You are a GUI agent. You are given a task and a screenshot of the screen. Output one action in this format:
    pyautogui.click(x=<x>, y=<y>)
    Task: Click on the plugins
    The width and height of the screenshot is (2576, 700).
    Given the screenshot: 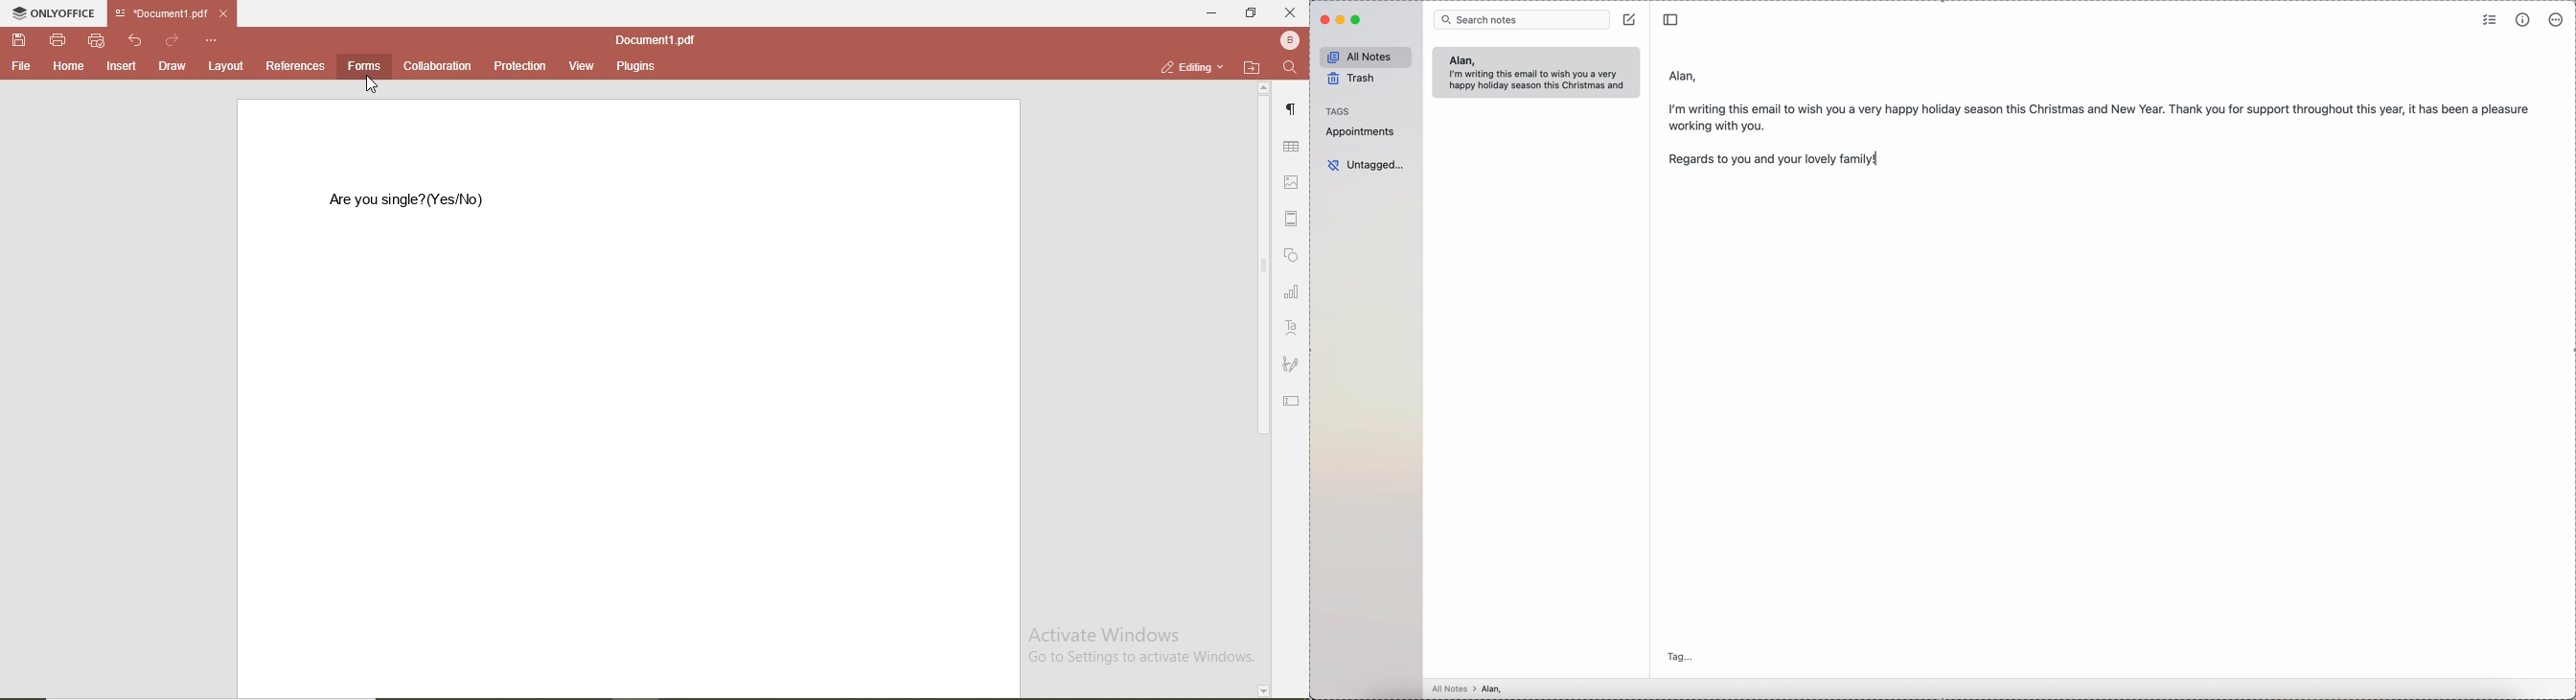 What is the action you would take?
    pyautogui.click(x=632, y=66)
    